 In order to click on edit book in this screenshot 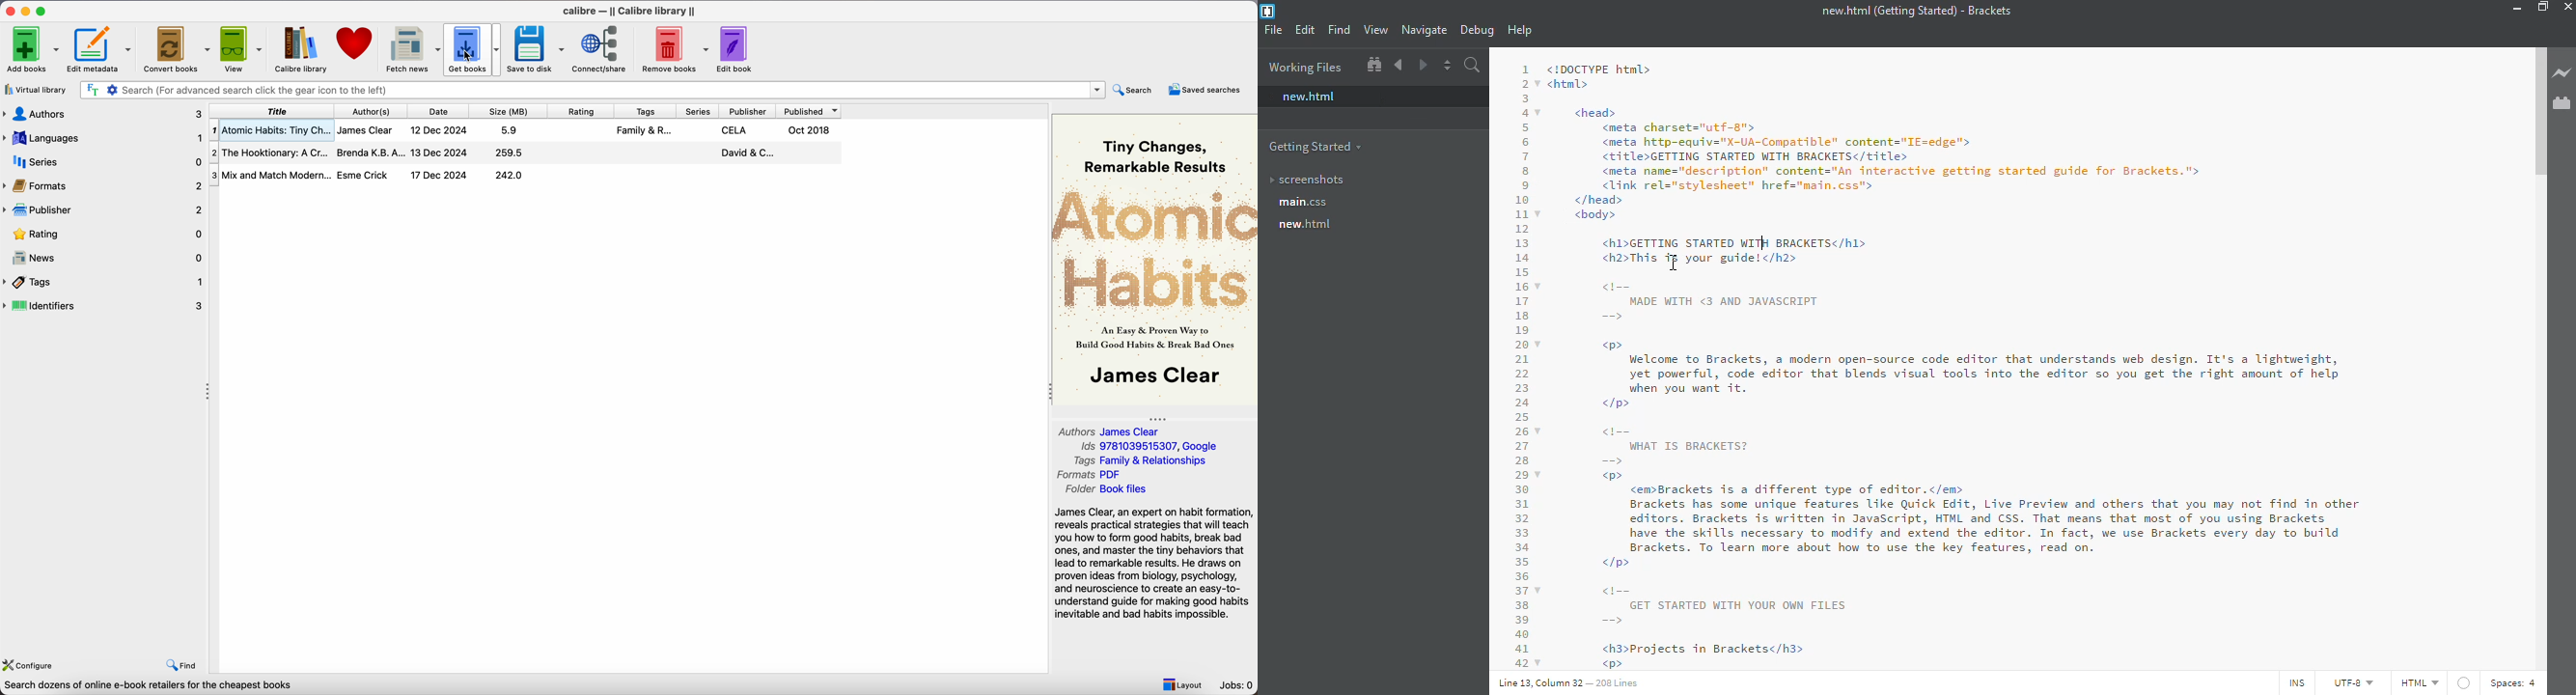, I will do `click(736, 48)`.